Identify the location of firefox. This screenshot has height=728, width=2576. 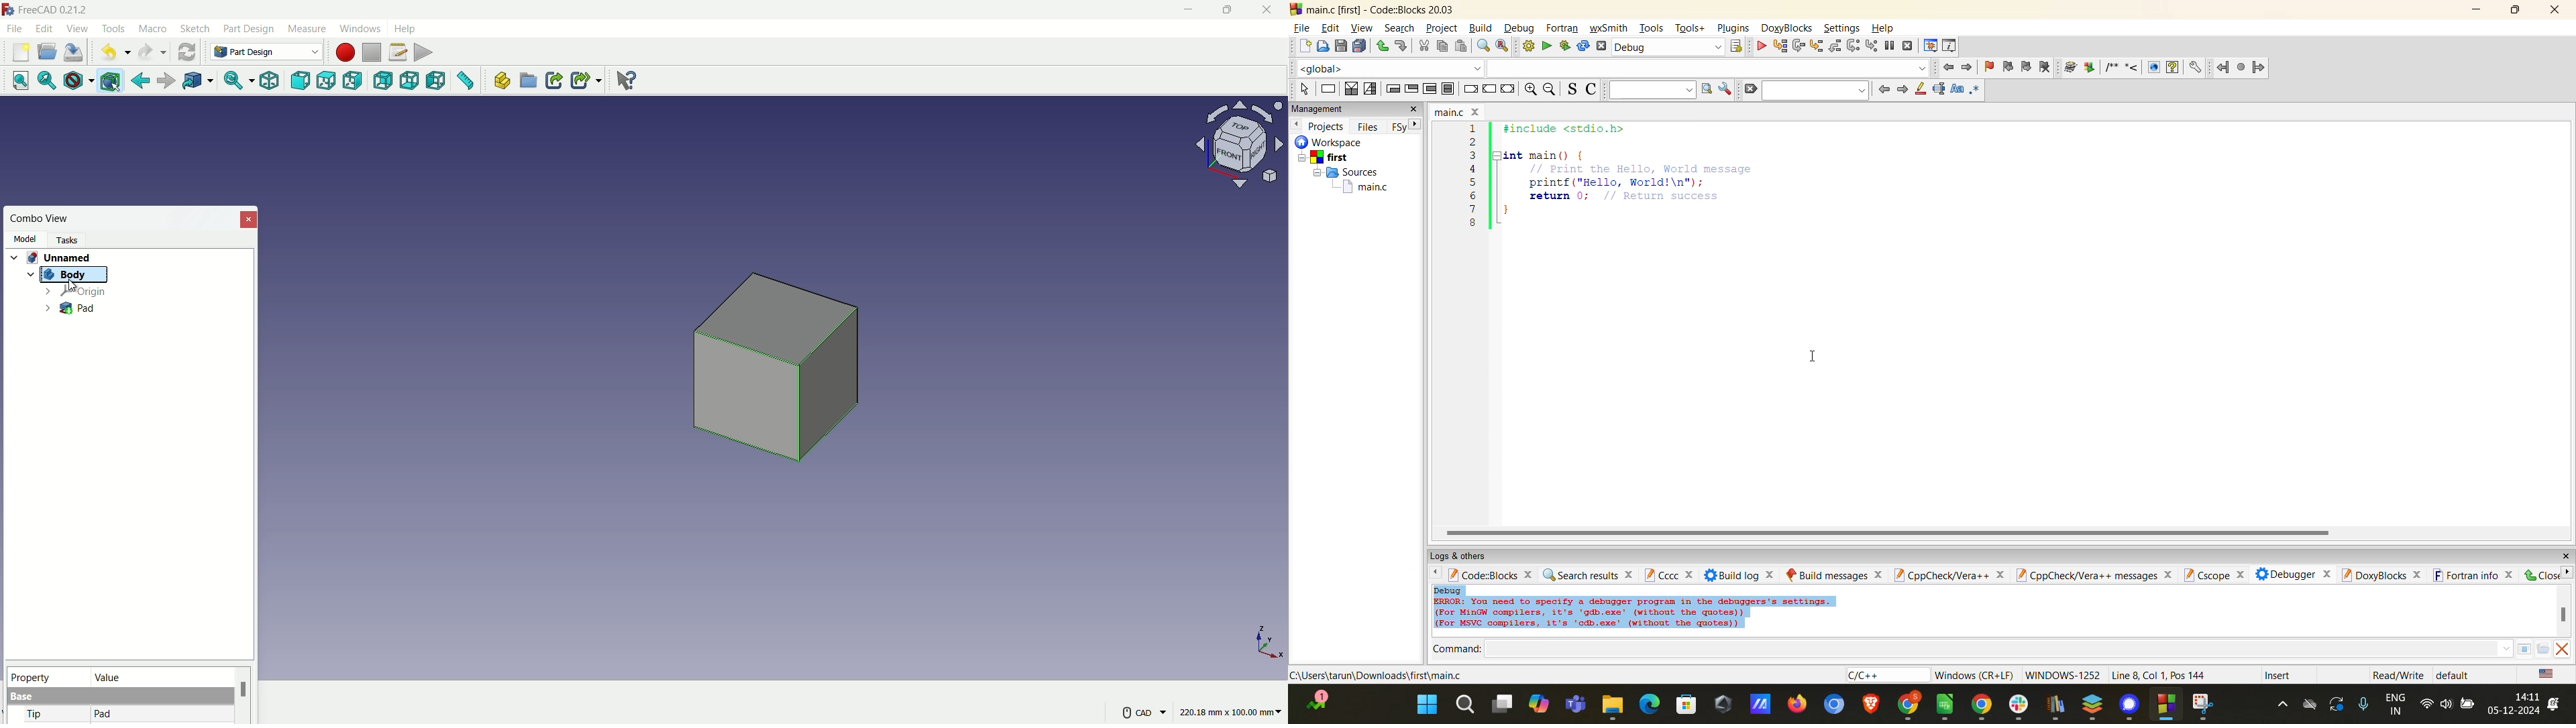
(1795, 703).